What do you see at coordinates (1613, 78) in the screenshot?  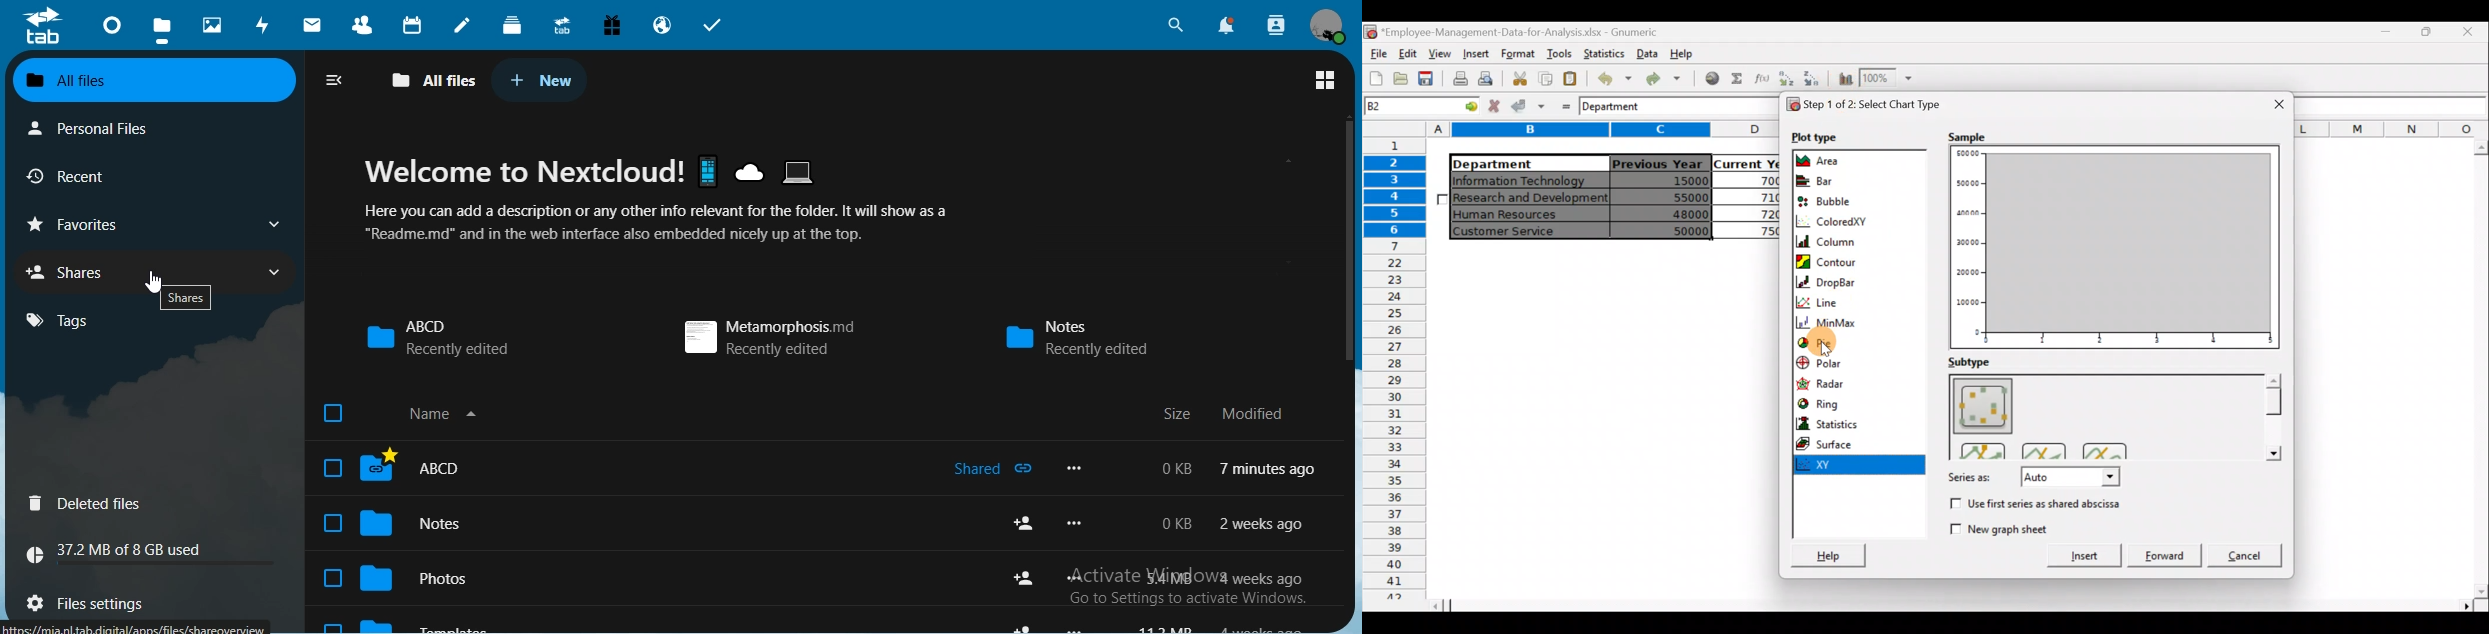 I see `Undo last action` at bounding box center [1613, 78].